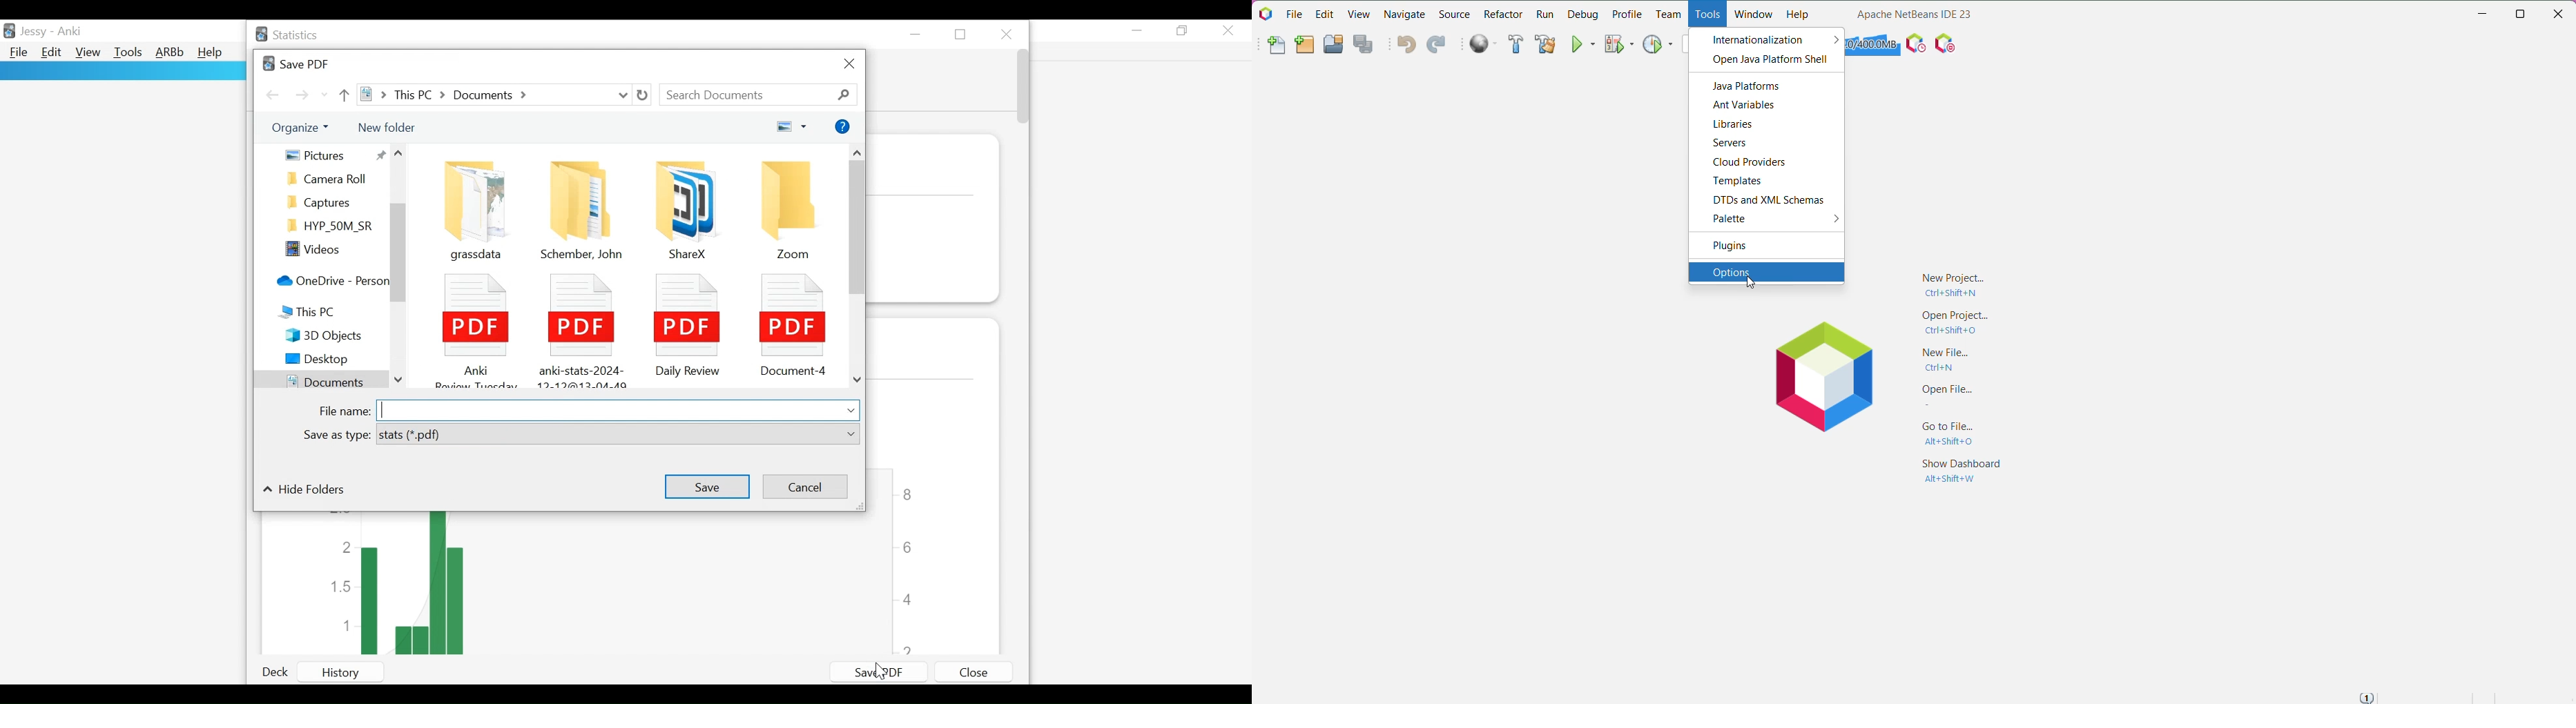 The width and height of the screenshot is (2576, 728). I want to click on Folder, so click(471, 205).